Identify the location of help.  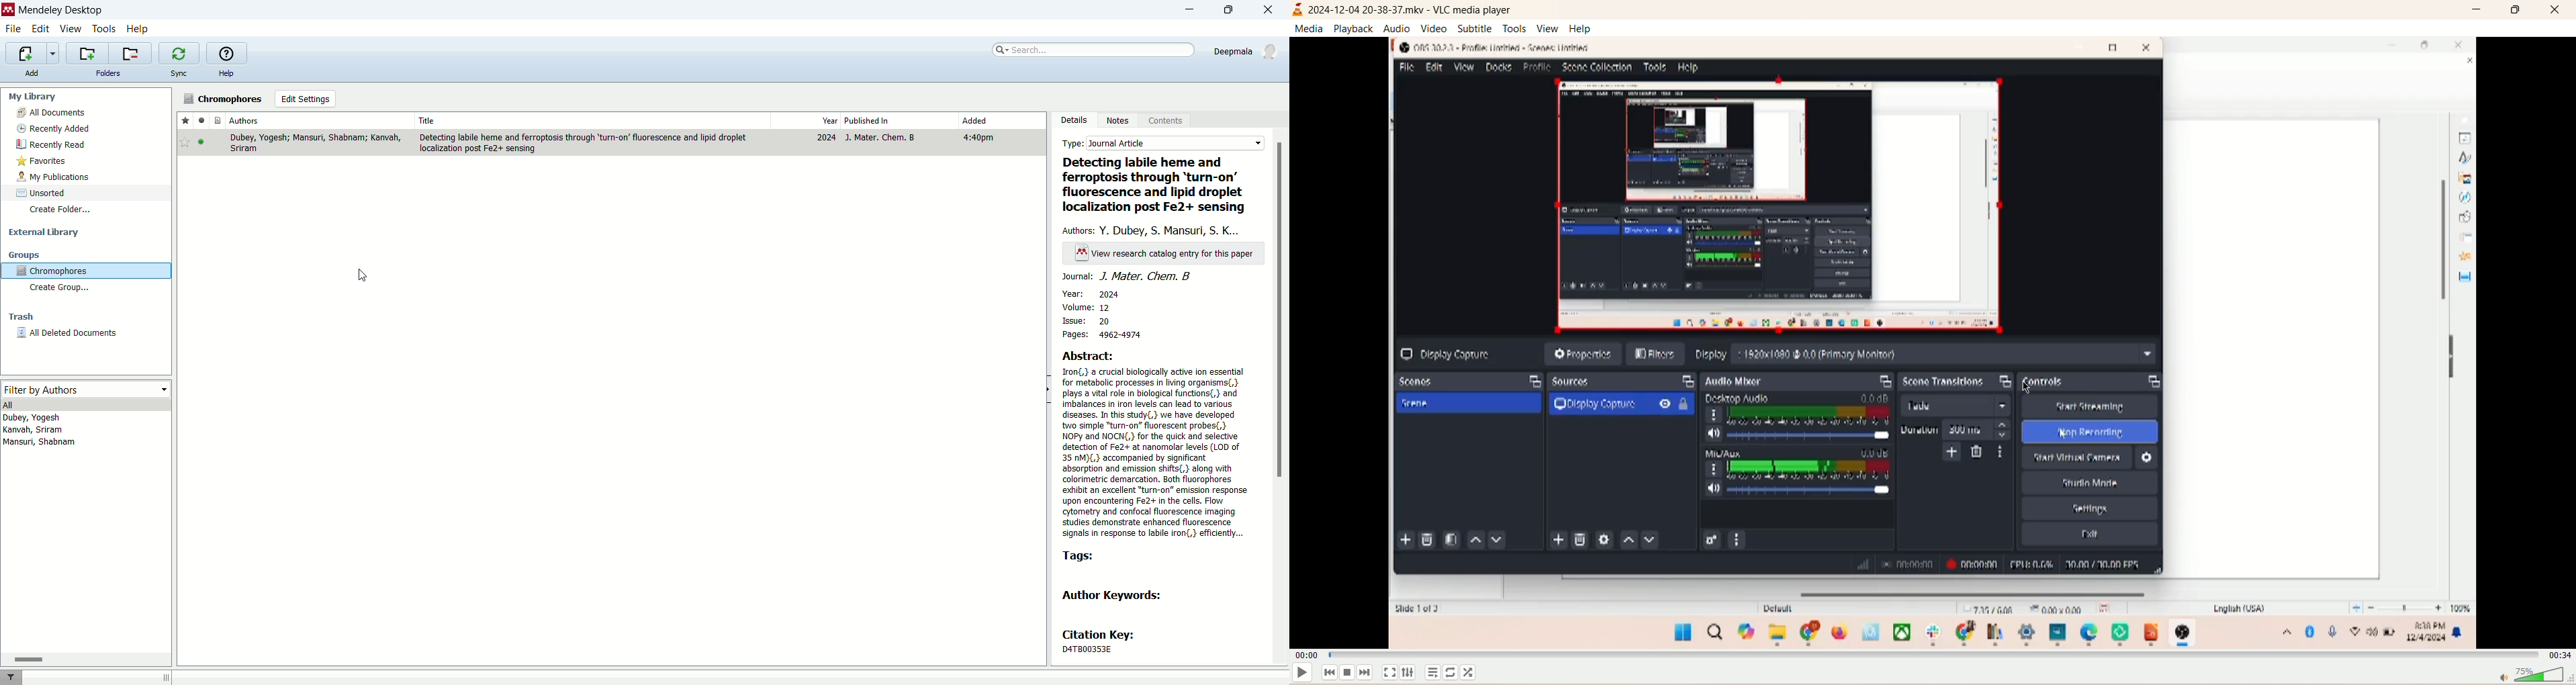
(228, 74).